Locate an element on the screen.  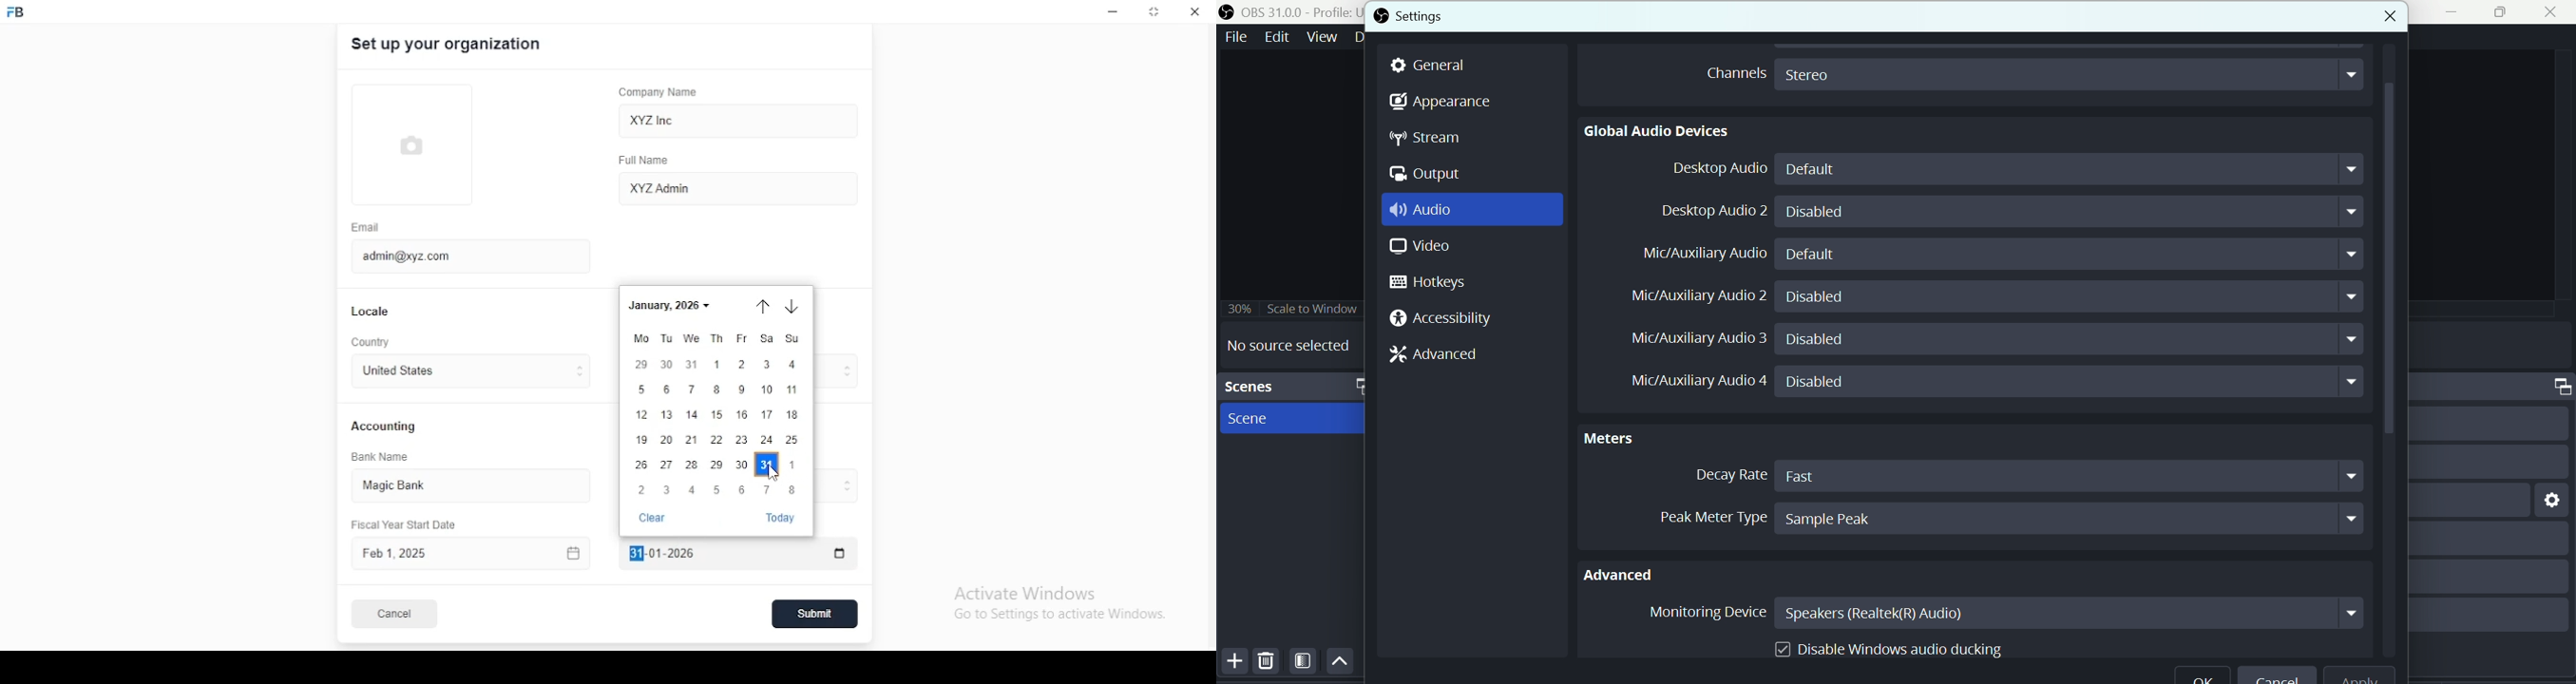
Mic/Auxiliary Audio 4 is located at coordinates (1689, 383).